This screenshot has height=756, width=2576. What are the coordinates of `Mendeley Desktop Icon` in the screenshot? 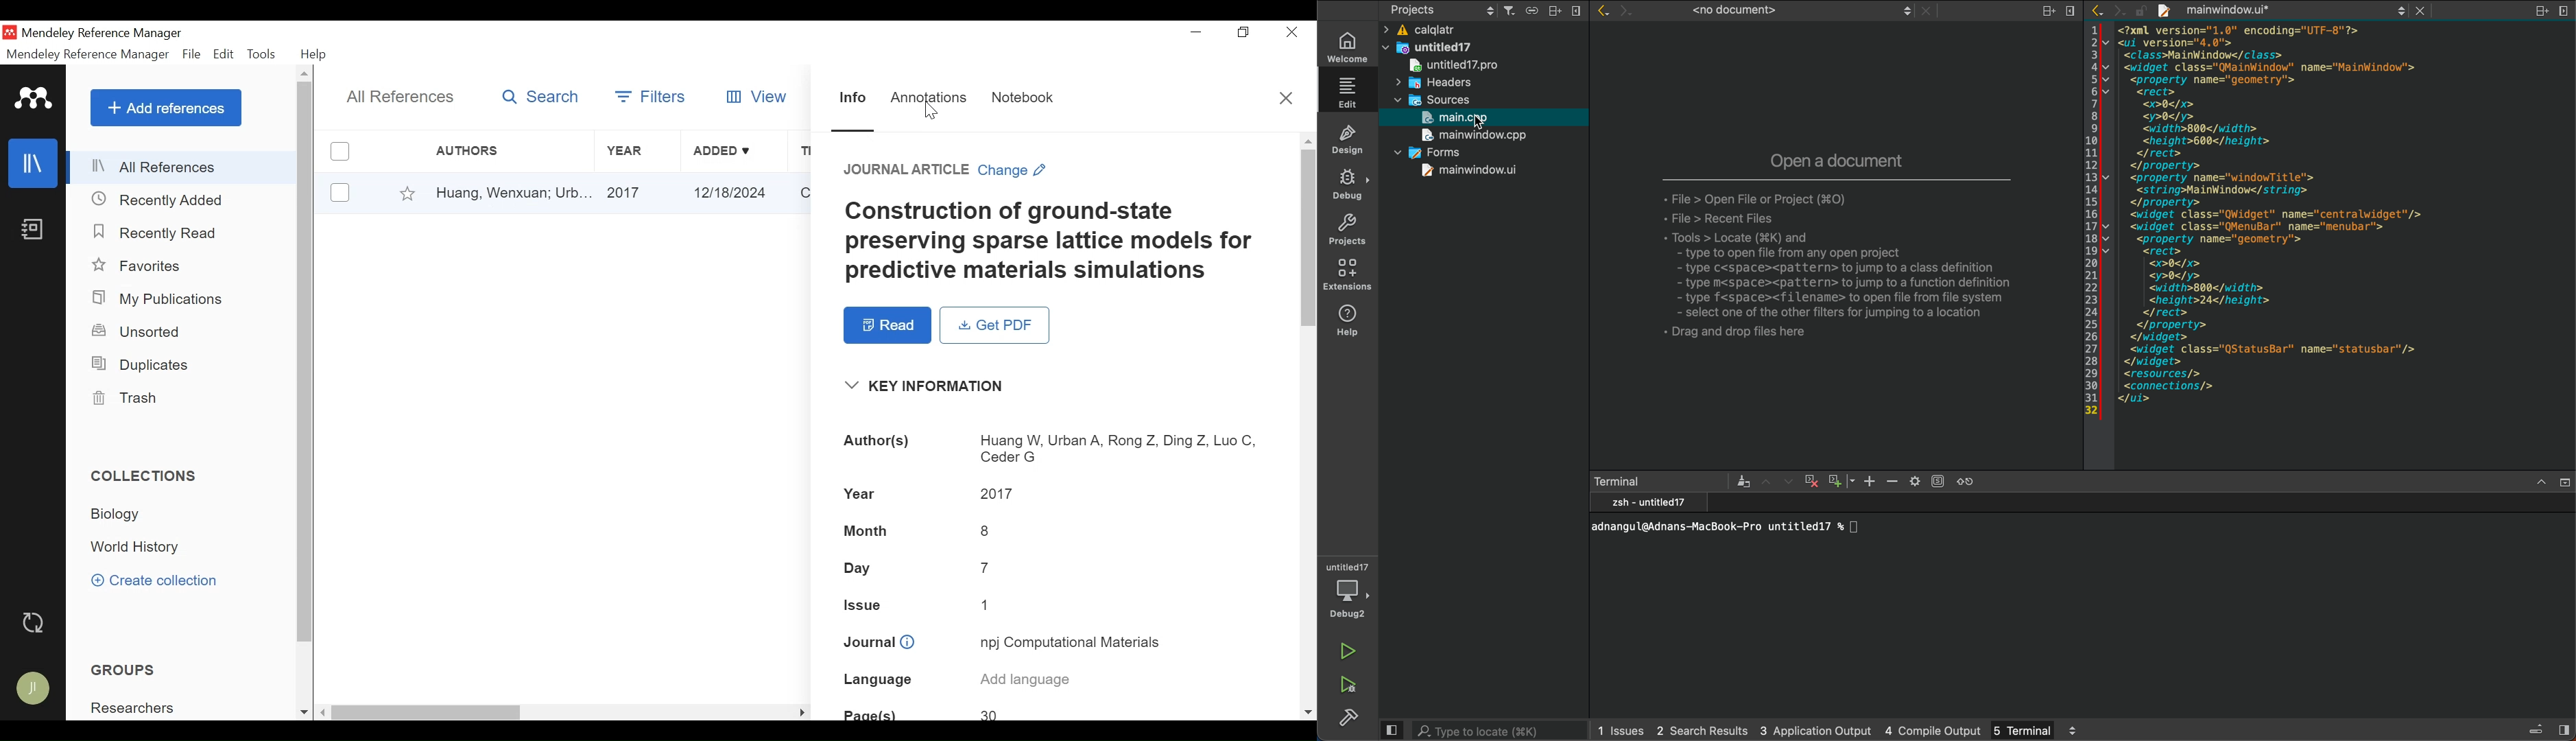 It's located at (10, 32).